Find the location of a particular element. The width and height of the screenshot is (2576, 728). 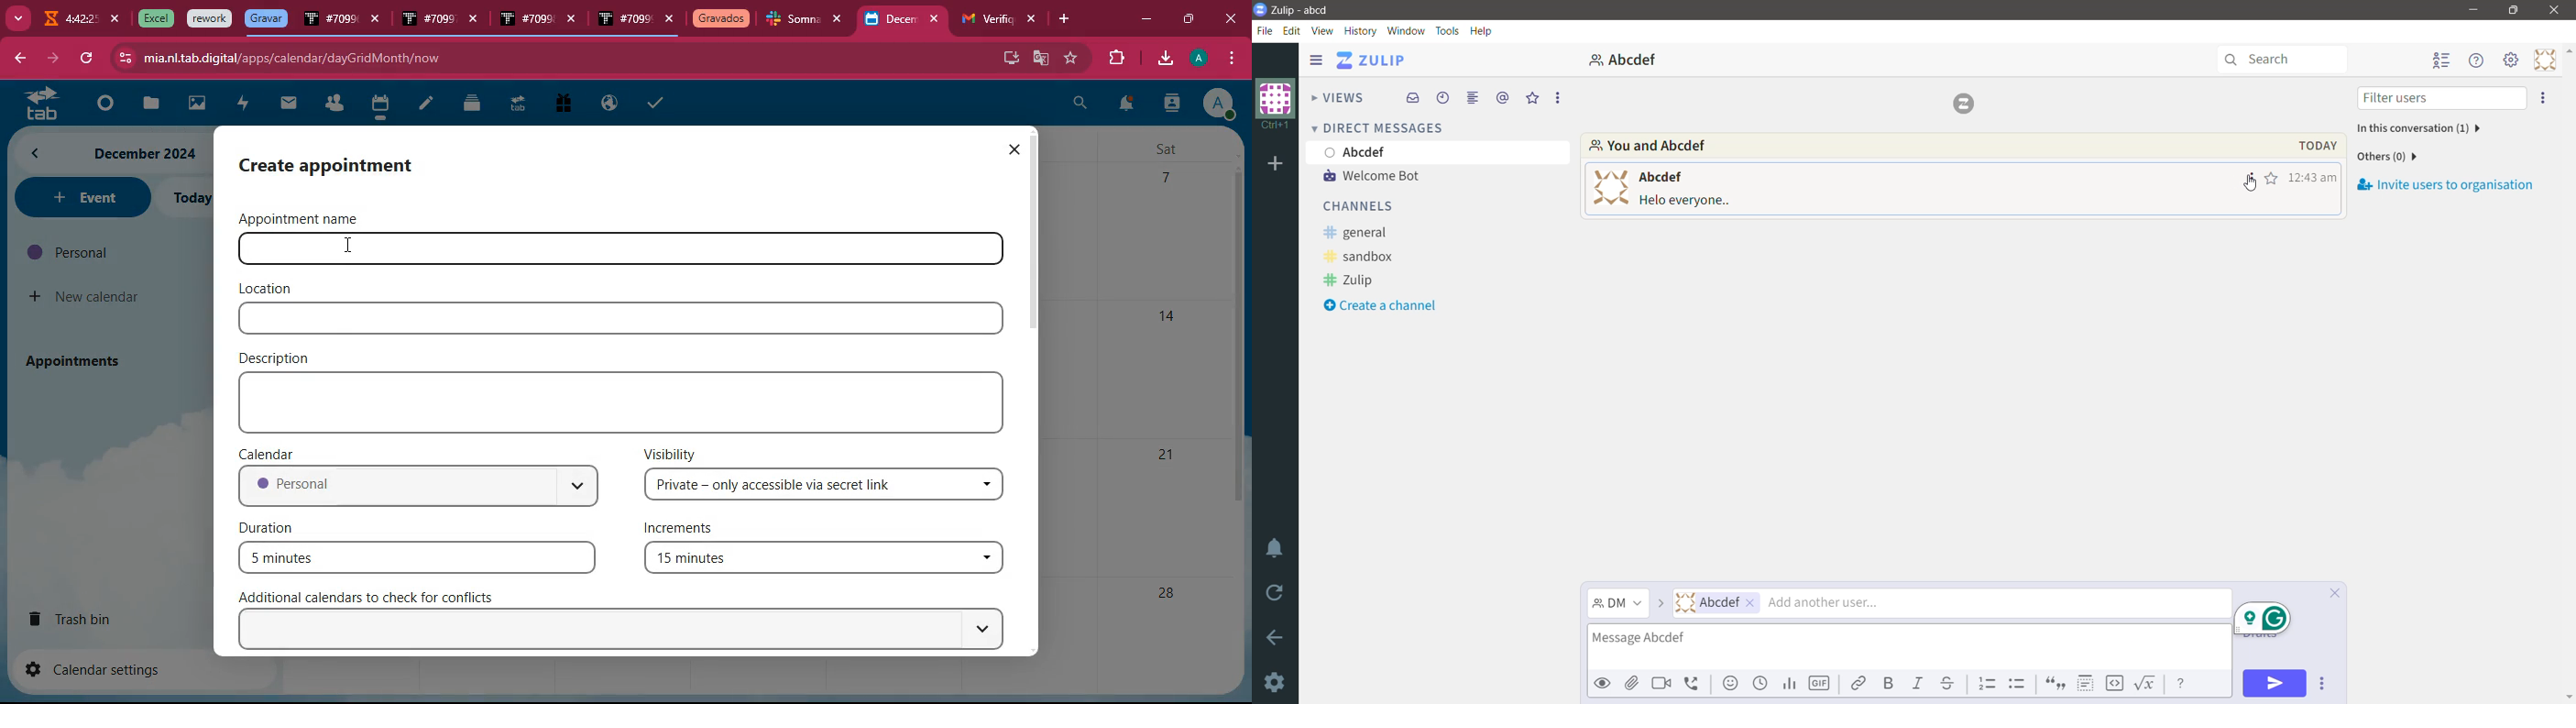

message is located at coordinates (1686, 202).